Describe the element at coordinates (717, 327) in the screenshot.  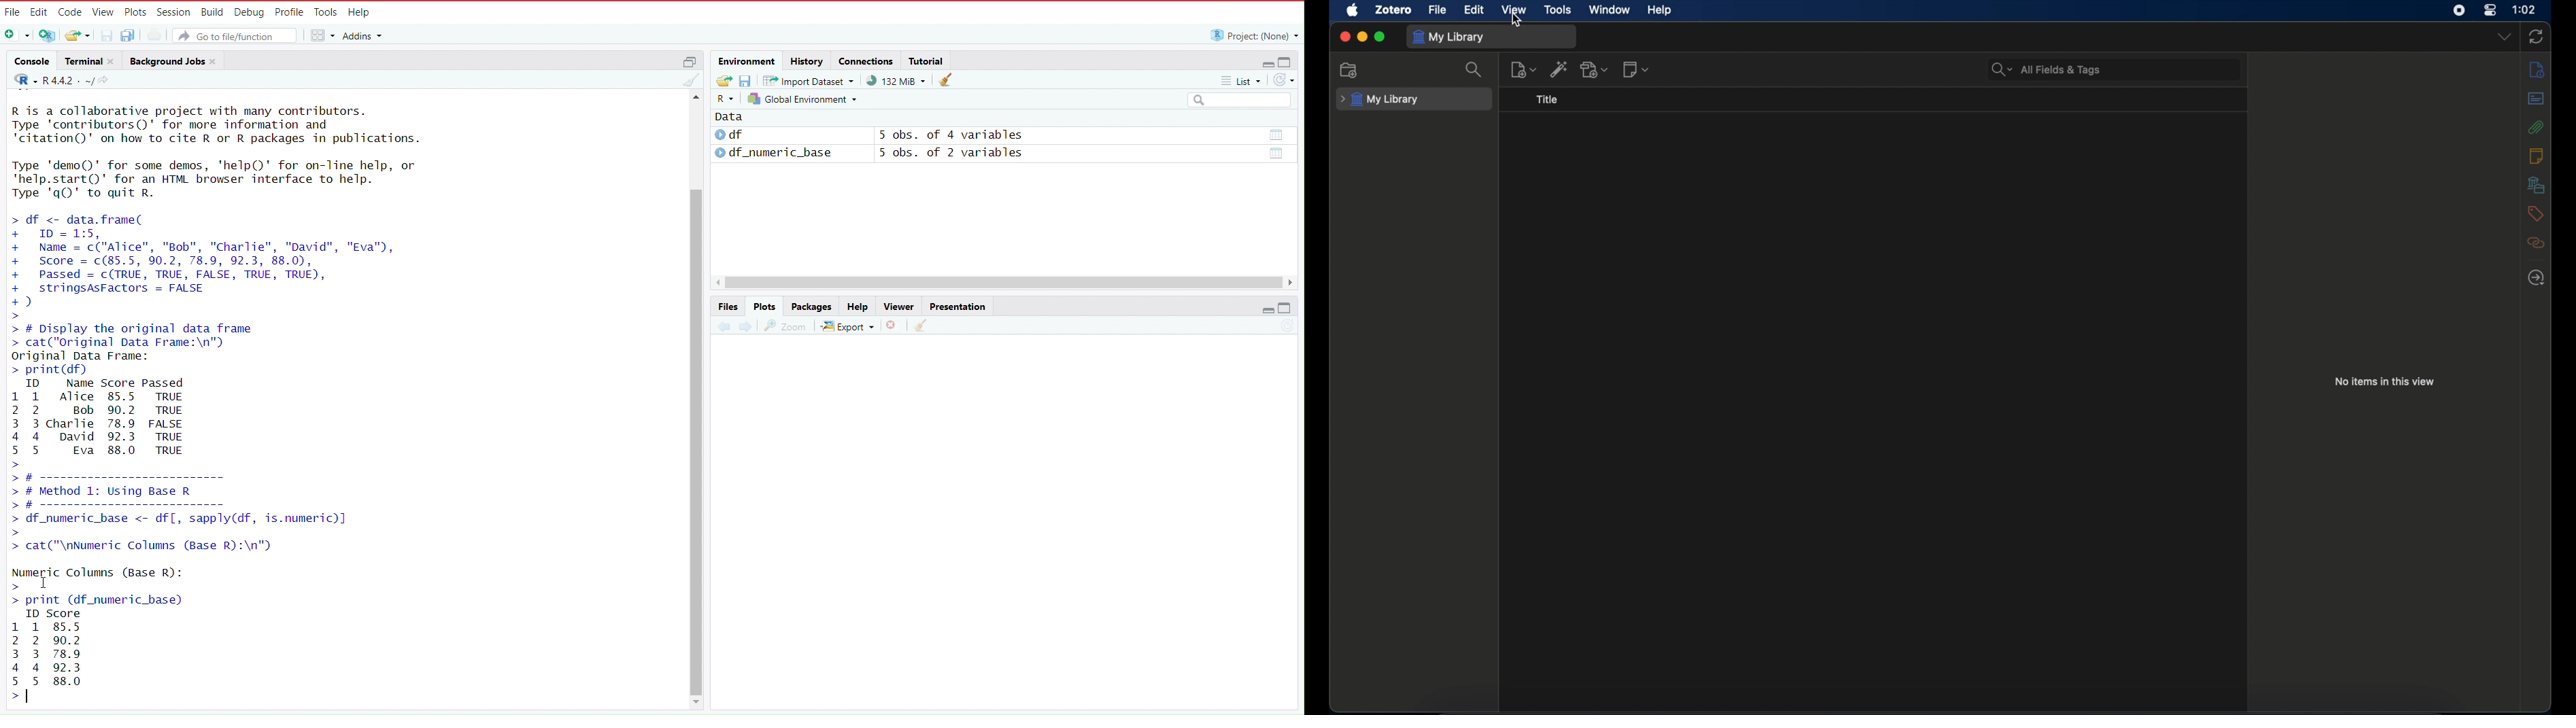
I see `previous plot` at that location.